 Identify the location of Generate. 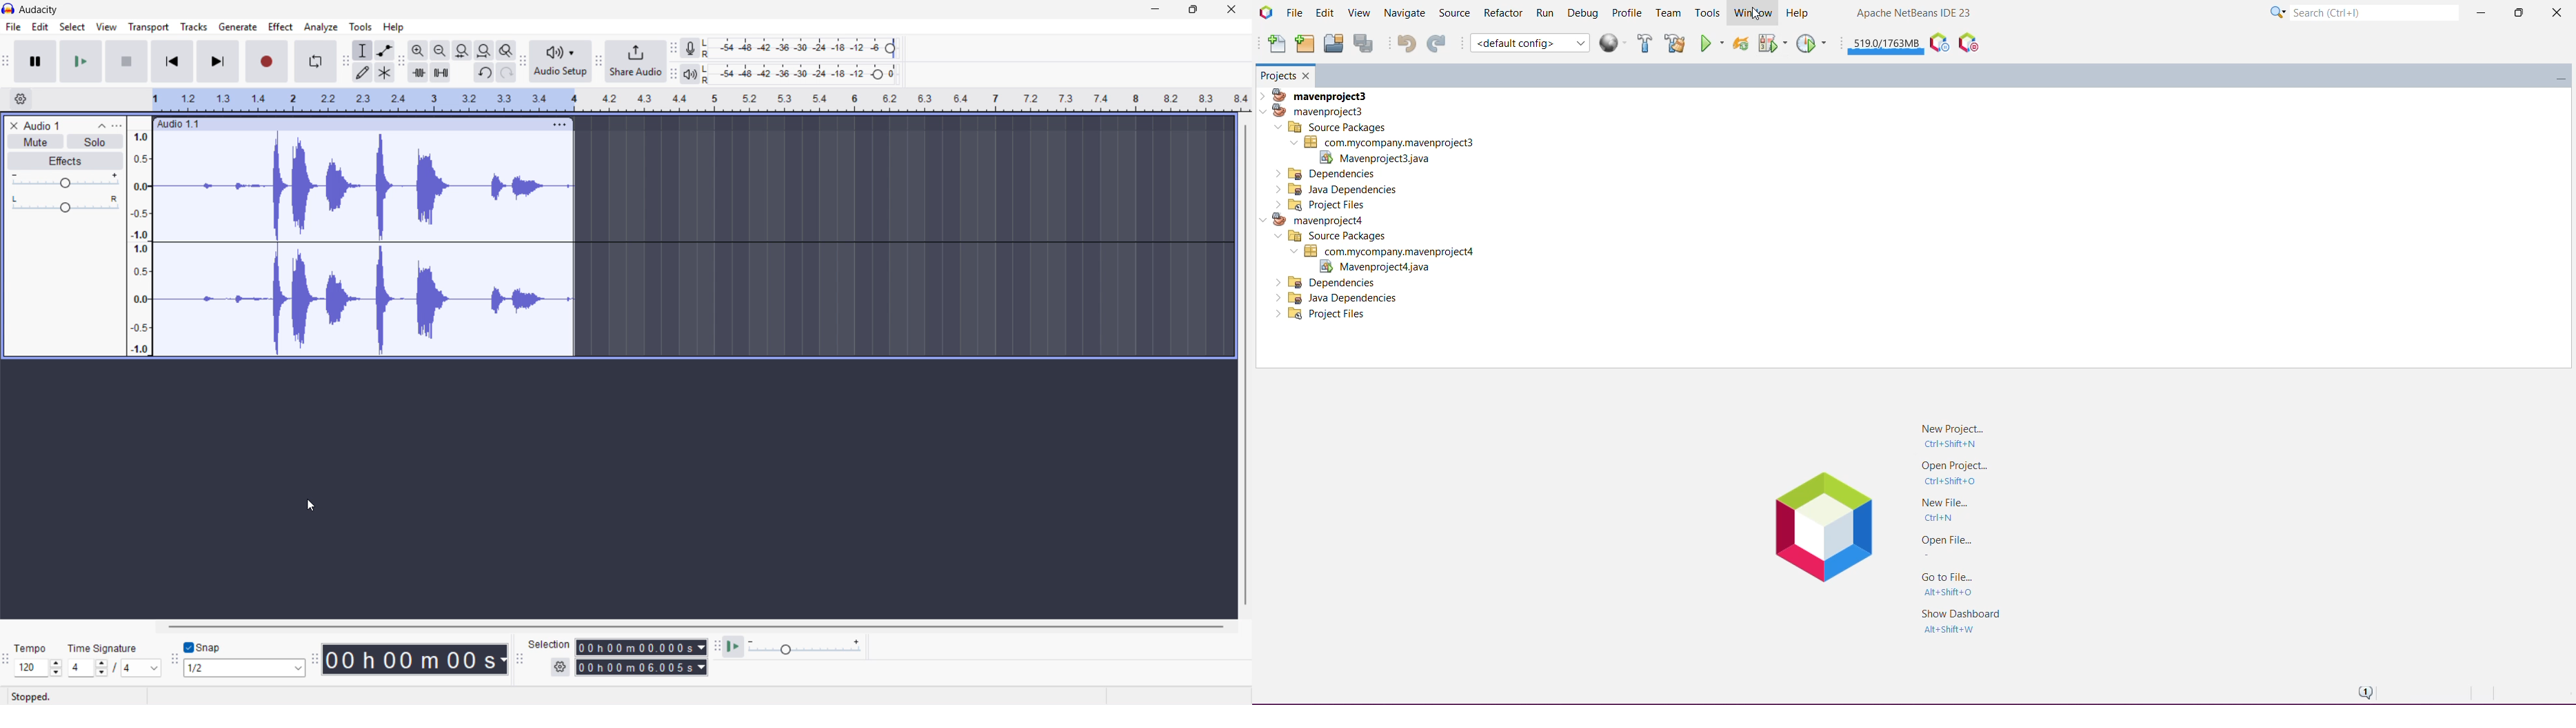
(238, 27).